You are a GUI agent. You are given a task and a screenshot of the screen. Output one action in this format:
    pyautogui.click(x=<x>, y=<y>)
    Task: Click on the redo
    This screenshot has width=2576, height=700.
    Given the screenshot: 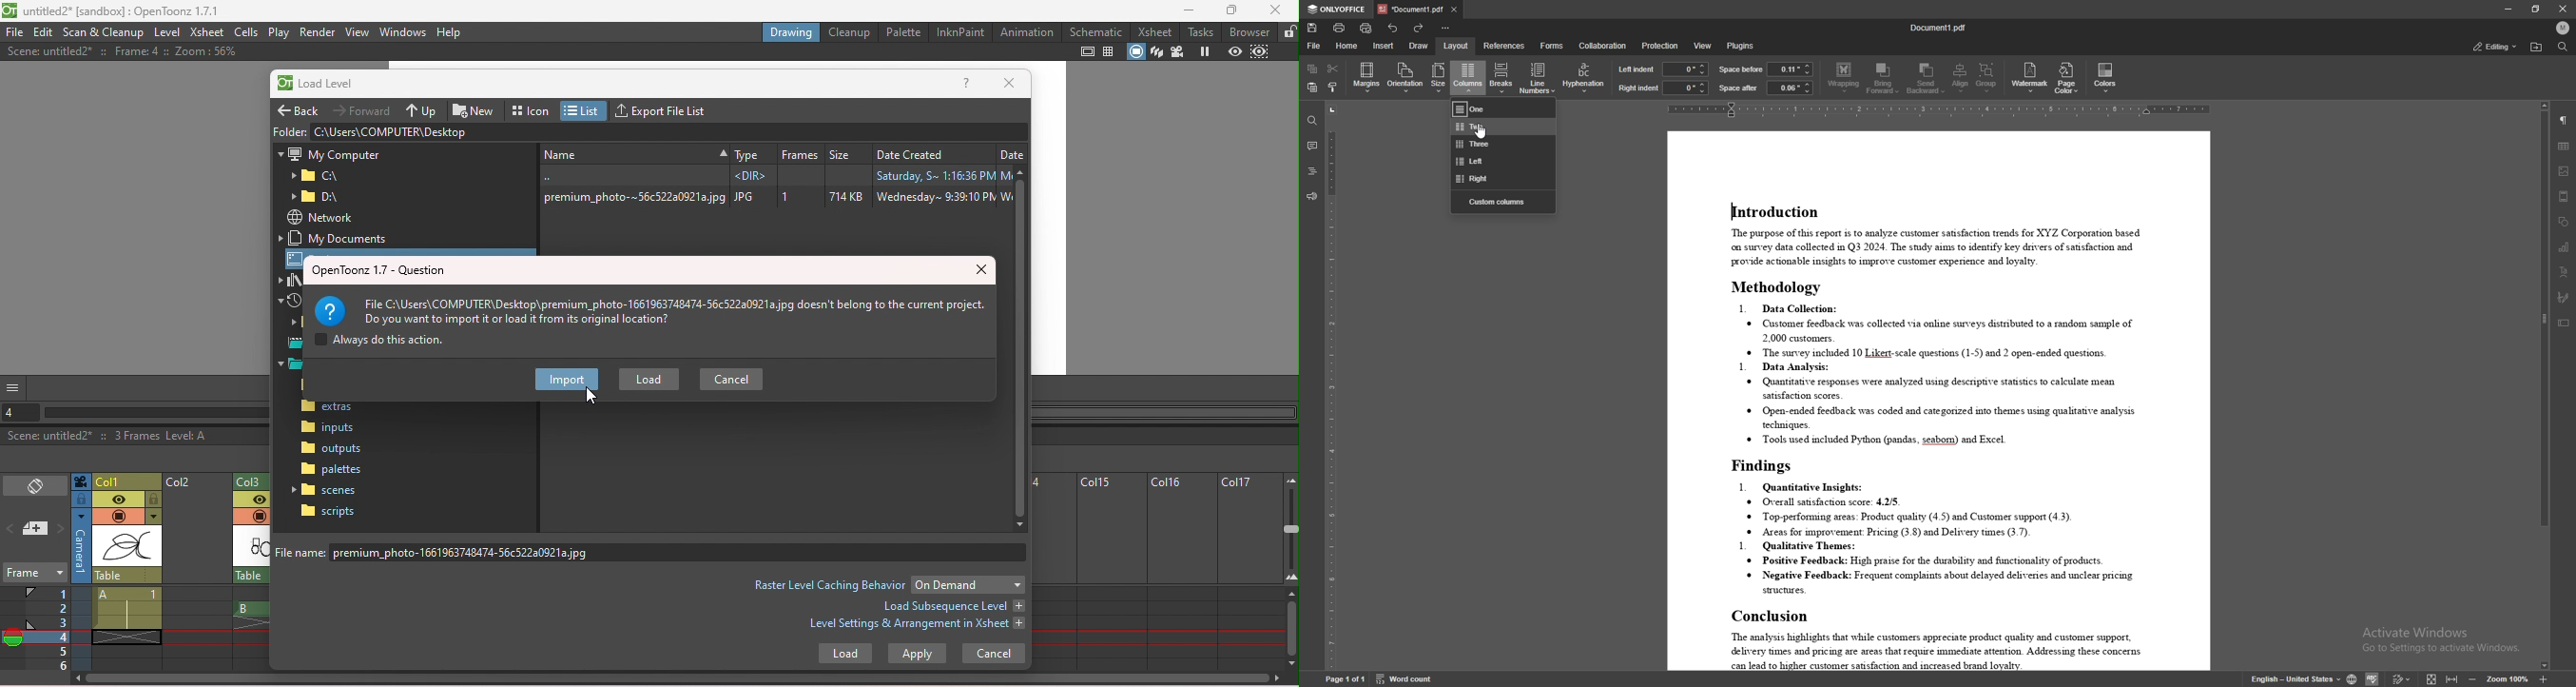 What is the action you would take?
    pyautogui.click(x=1419, y=27)
    